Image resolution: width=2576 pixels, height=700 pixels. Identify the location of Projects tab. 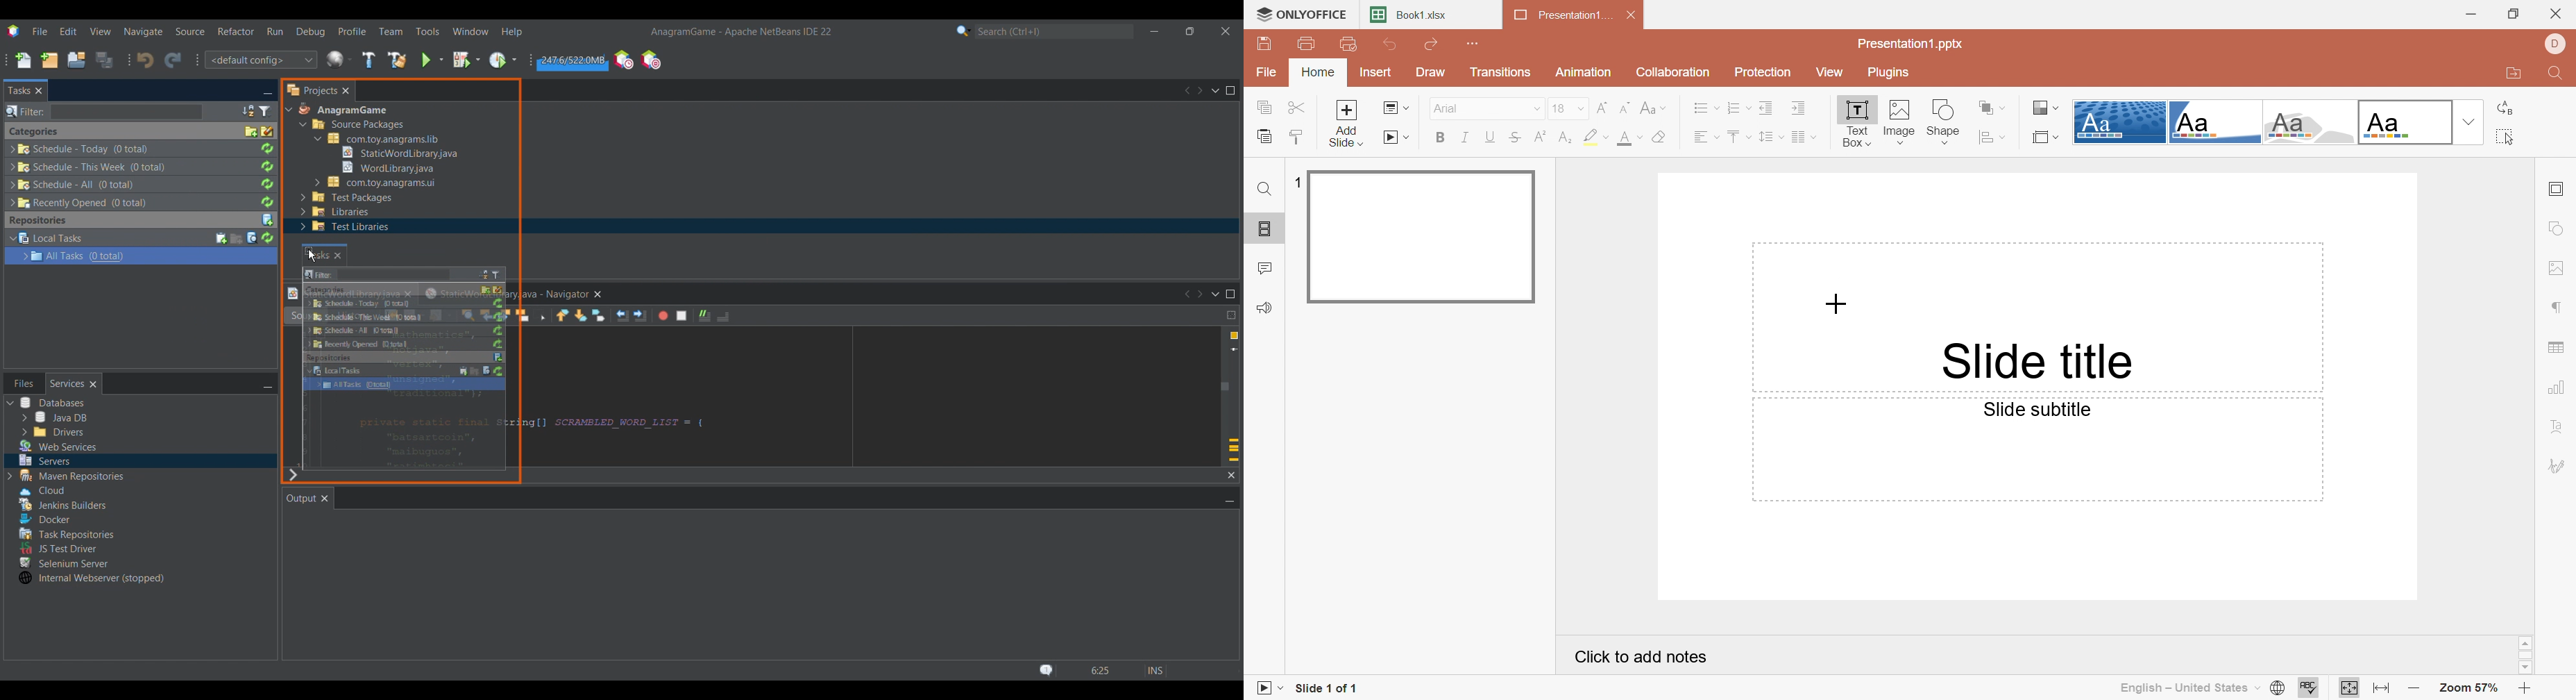
(311, 90).